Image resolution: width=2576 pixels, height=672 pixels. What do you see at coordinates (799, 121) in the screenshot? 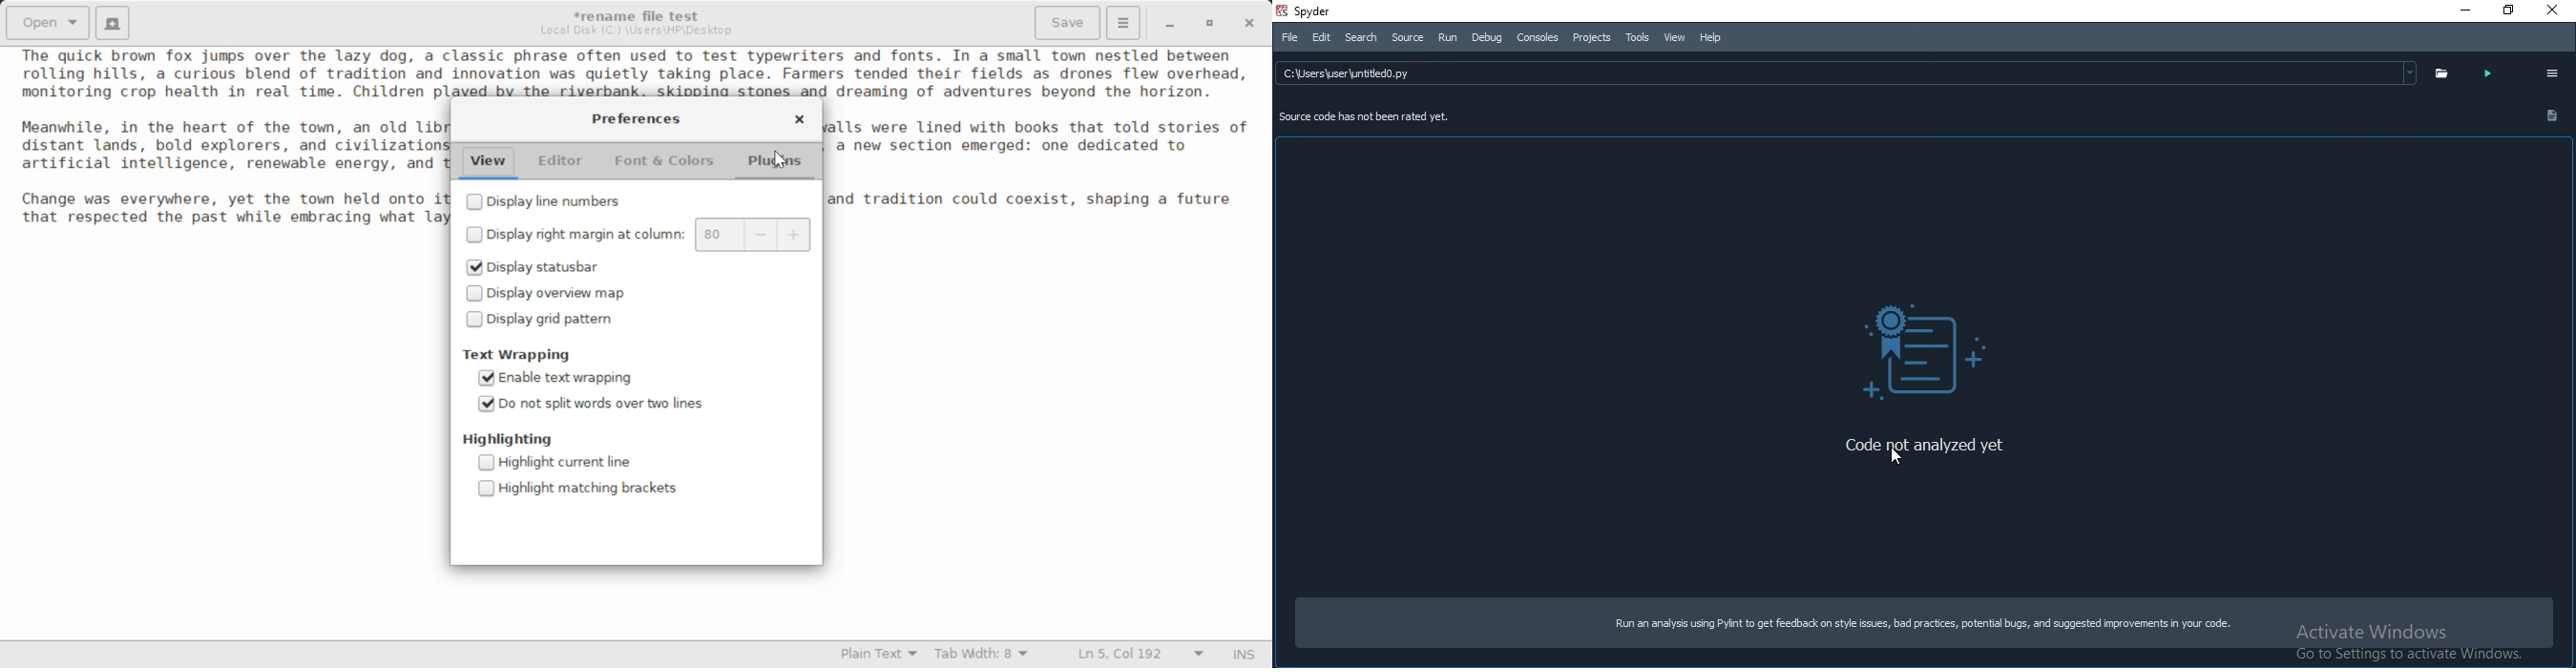
I see `Close Window` at bounding box center [799, 121].